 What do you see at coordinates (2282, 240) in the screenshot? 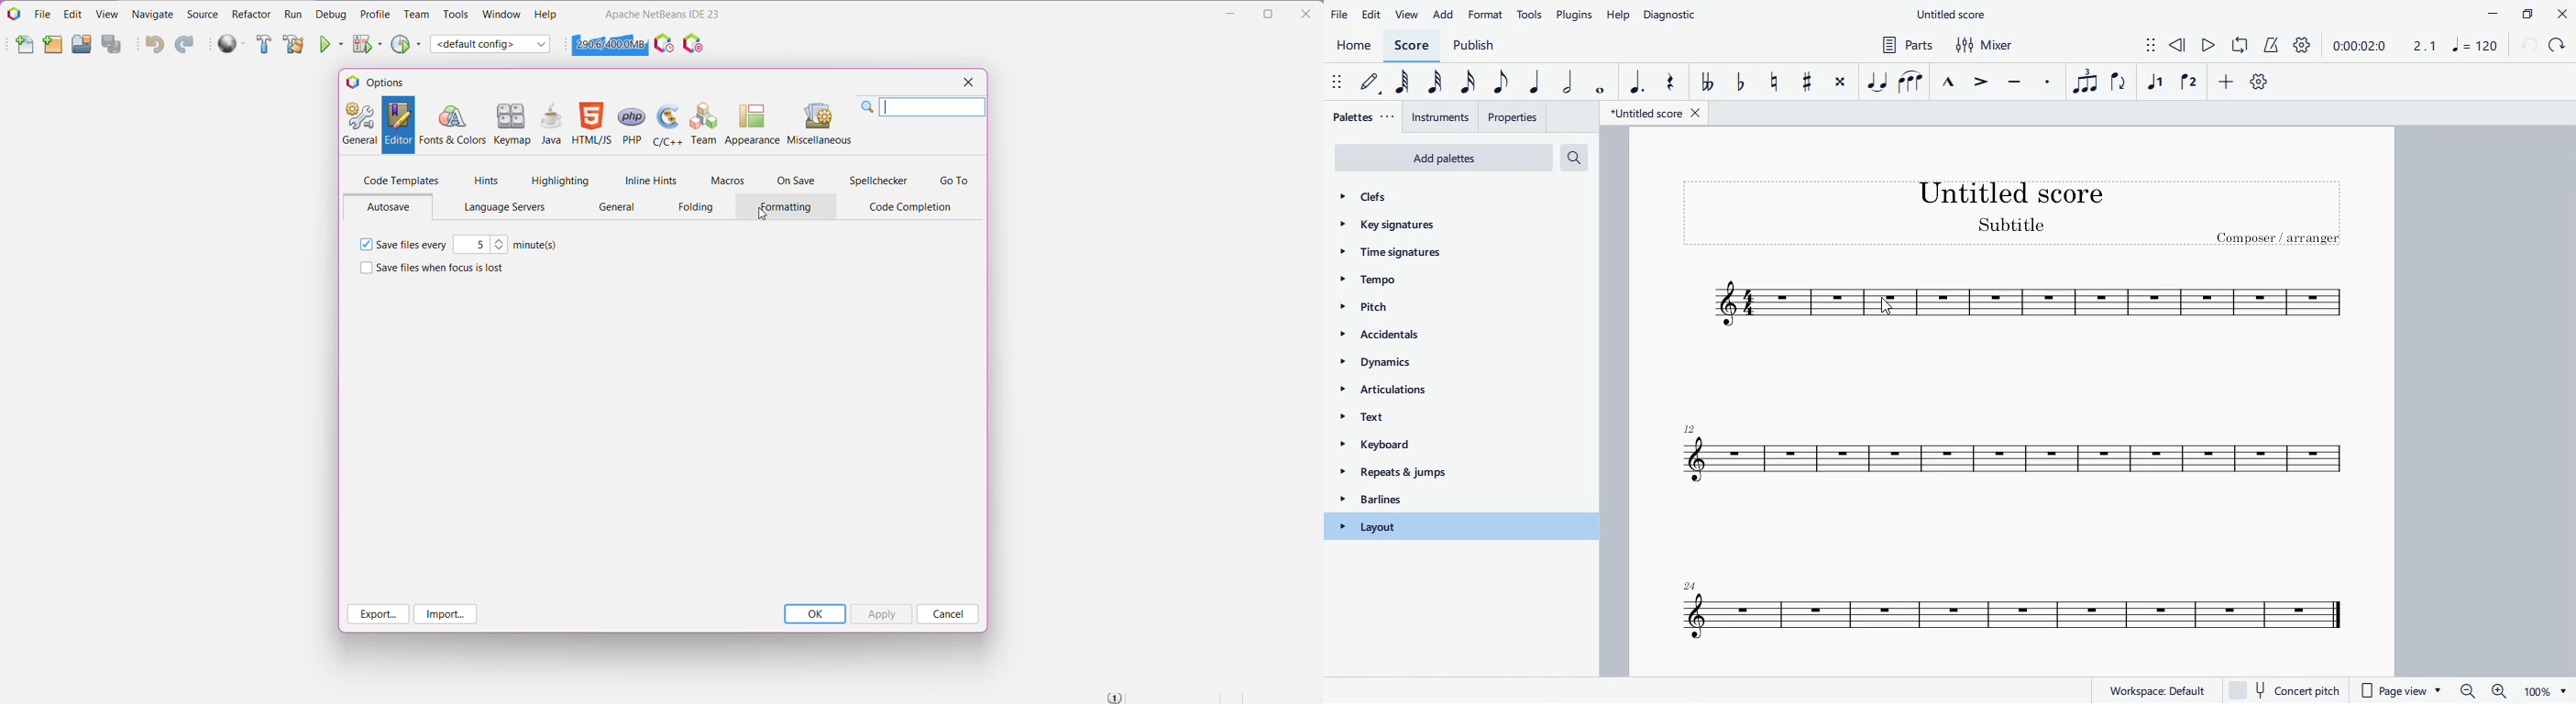
I see `composer / arranger` at bounding box center [2282, 240].